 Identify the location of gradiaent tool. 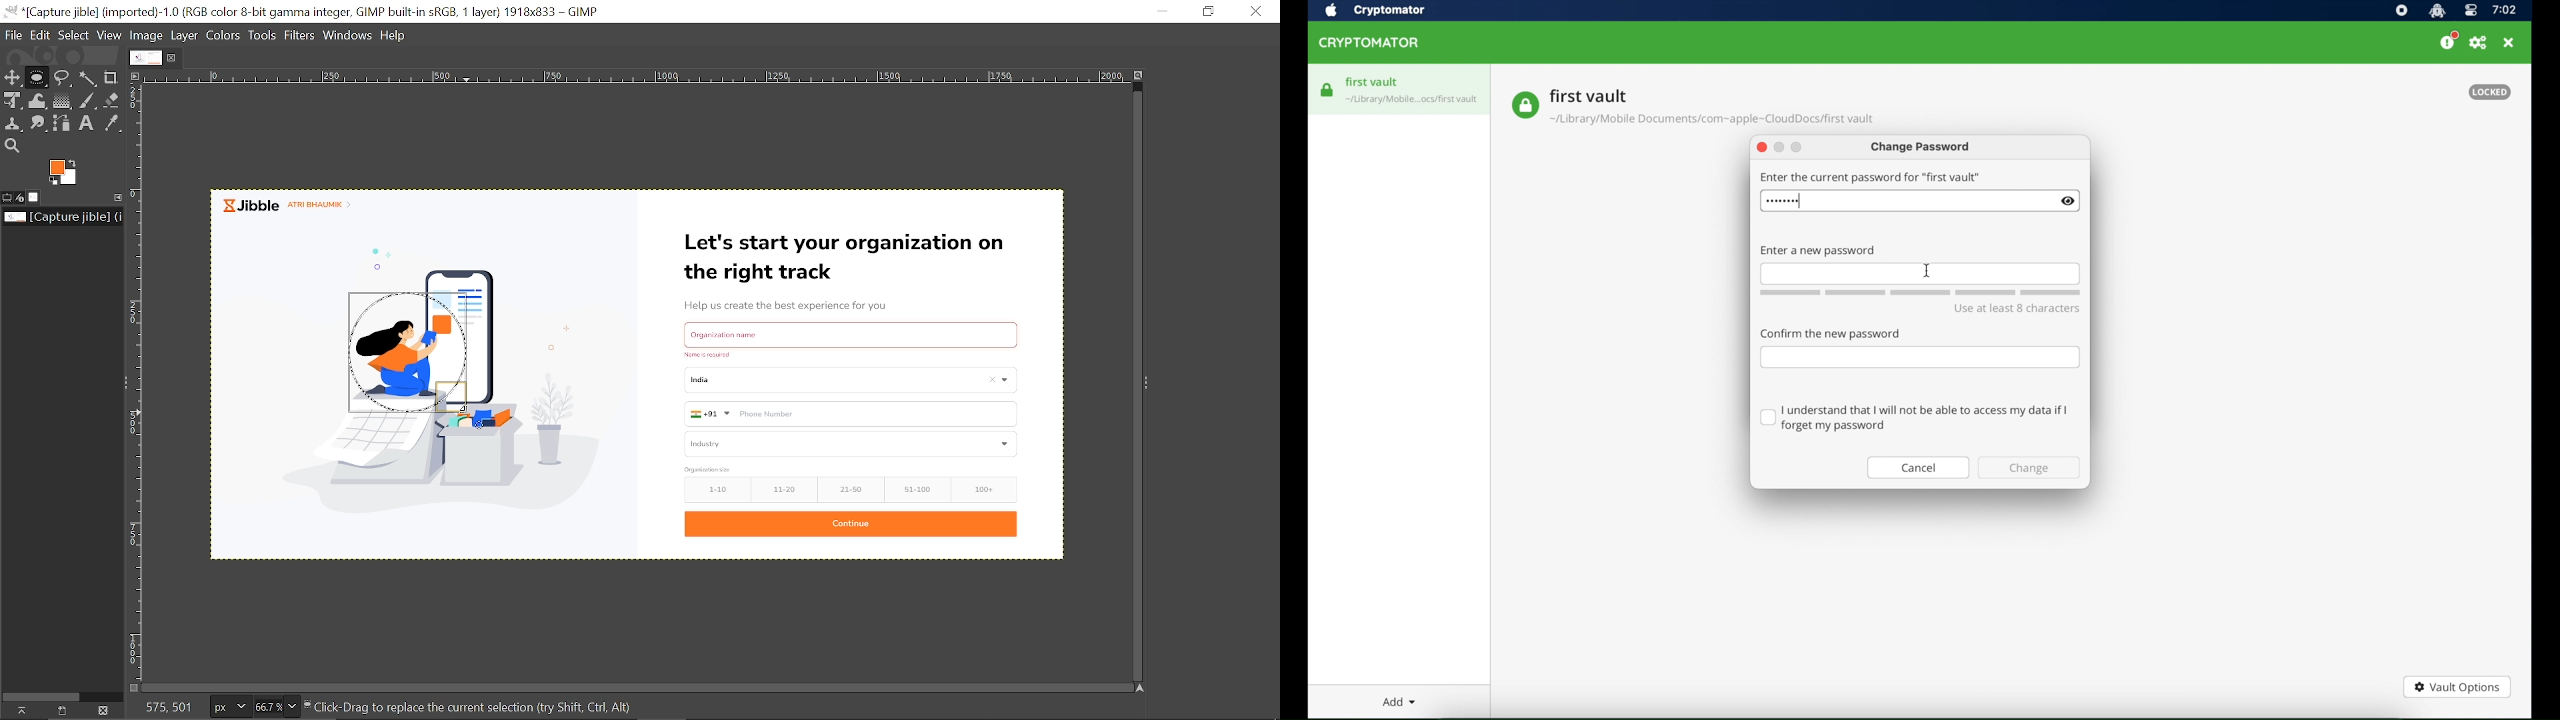
(61, 100).